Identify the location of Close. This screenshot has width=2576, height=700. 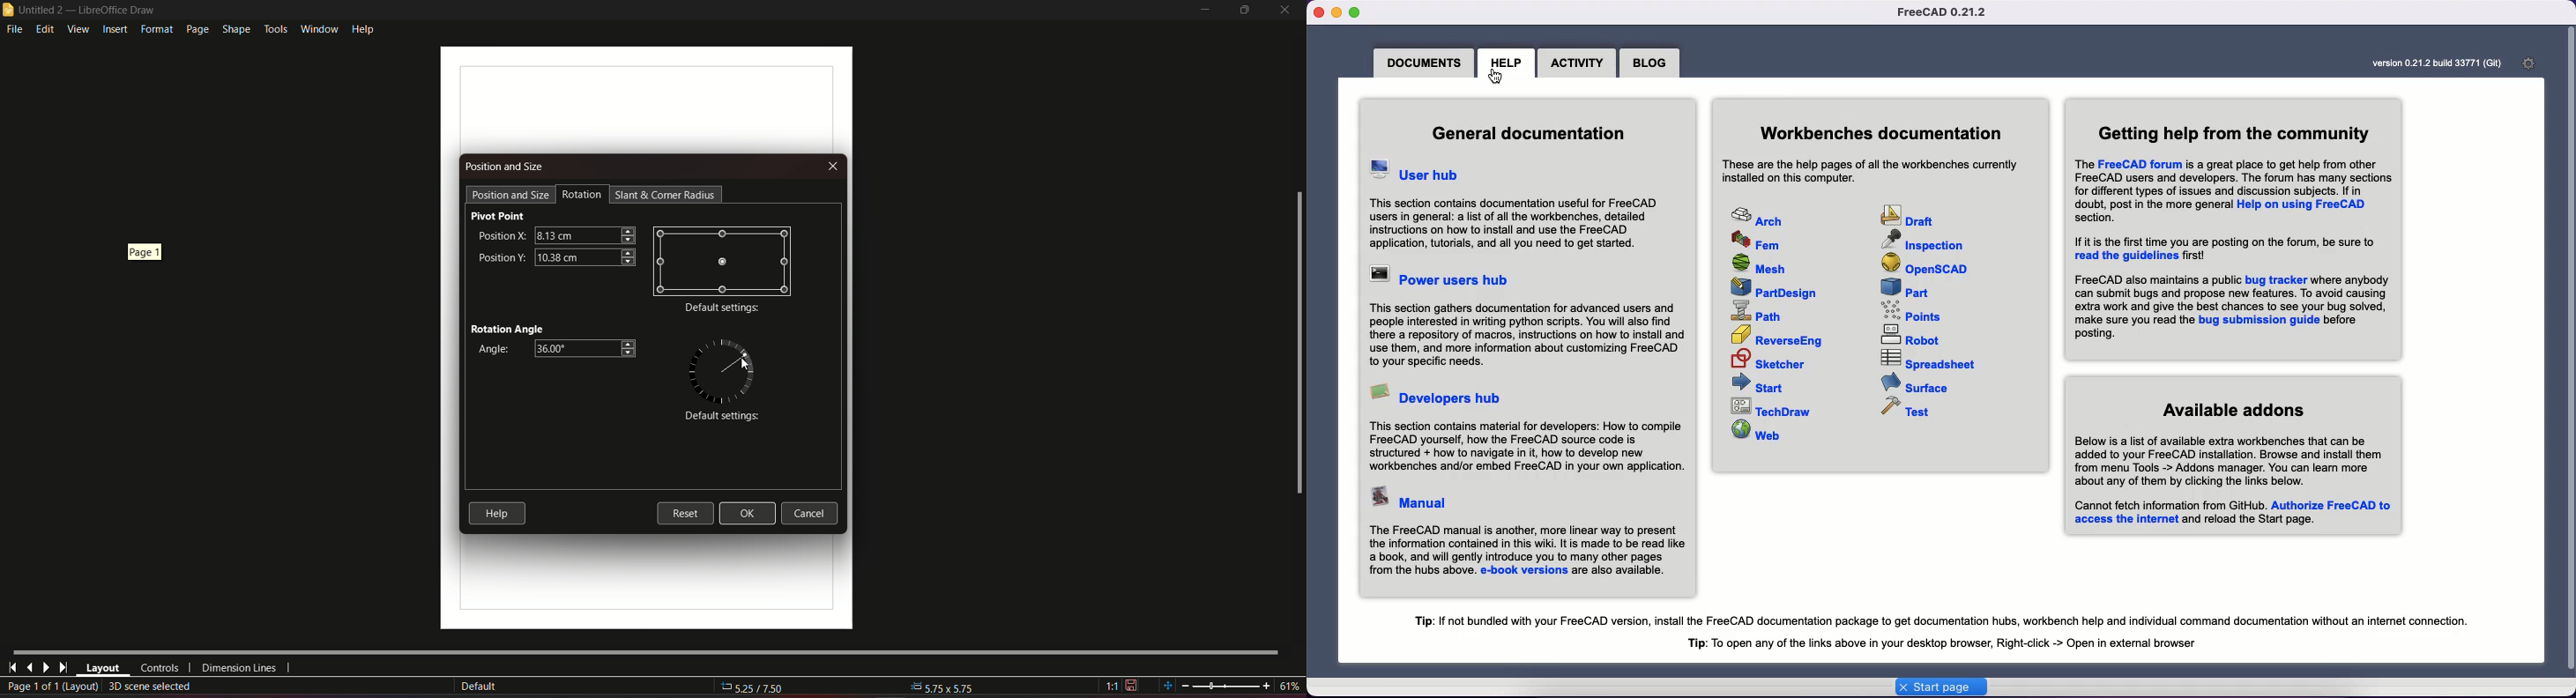
(832, 167).